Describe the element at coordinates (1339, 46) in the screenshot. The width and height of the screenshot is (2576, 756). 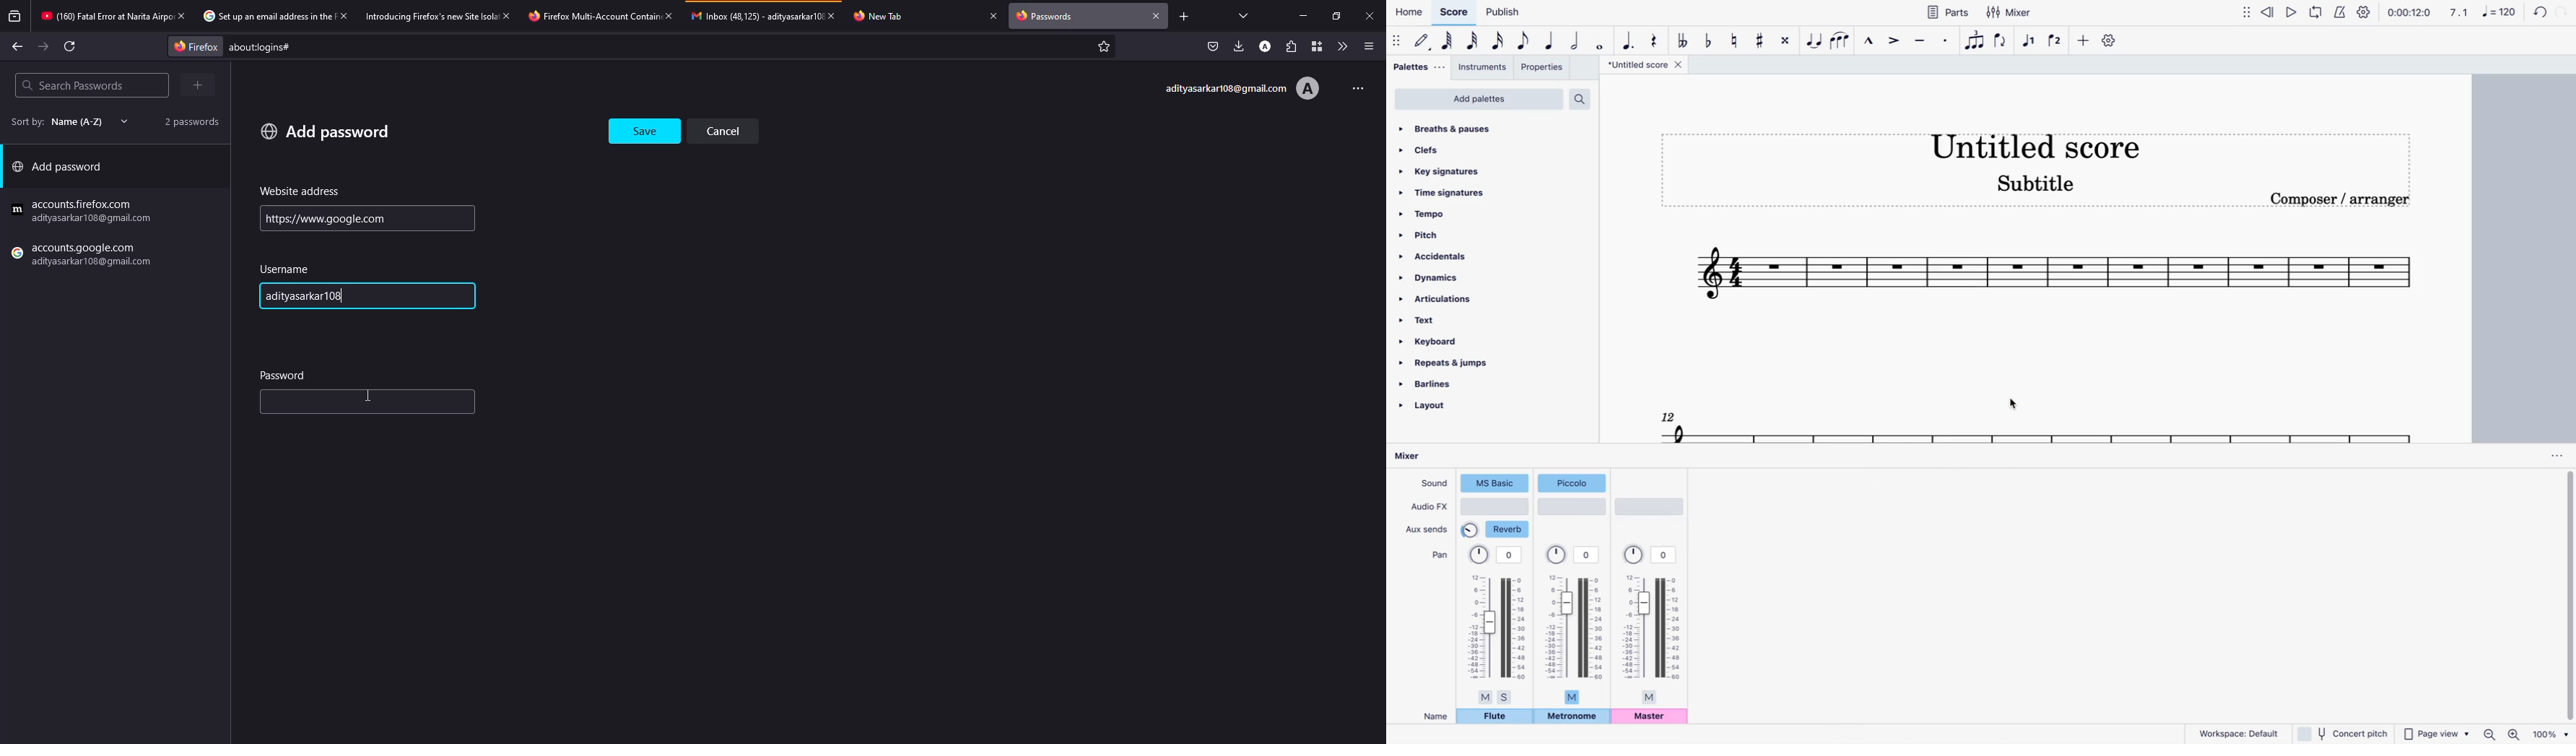
I see `more tools` at that location.